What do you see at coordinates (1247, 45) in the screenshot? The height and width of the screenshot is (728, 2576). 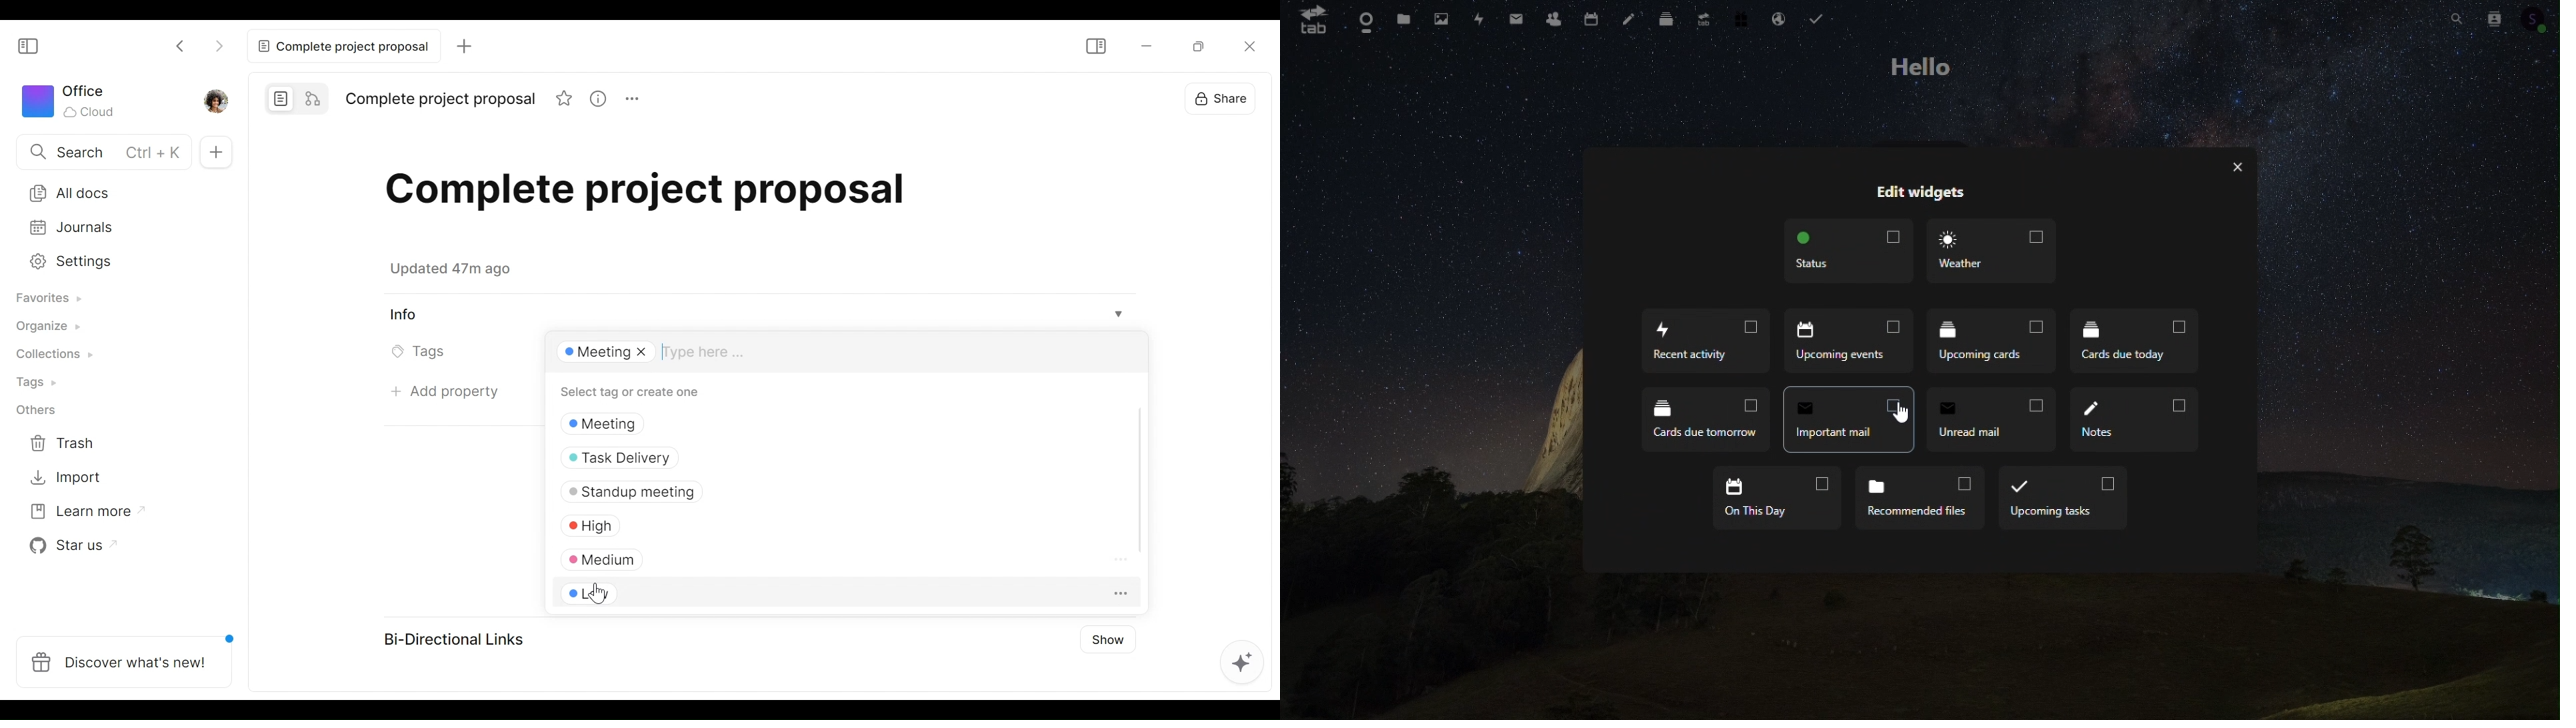 I see `Close` at bounding box center [1247, 45].